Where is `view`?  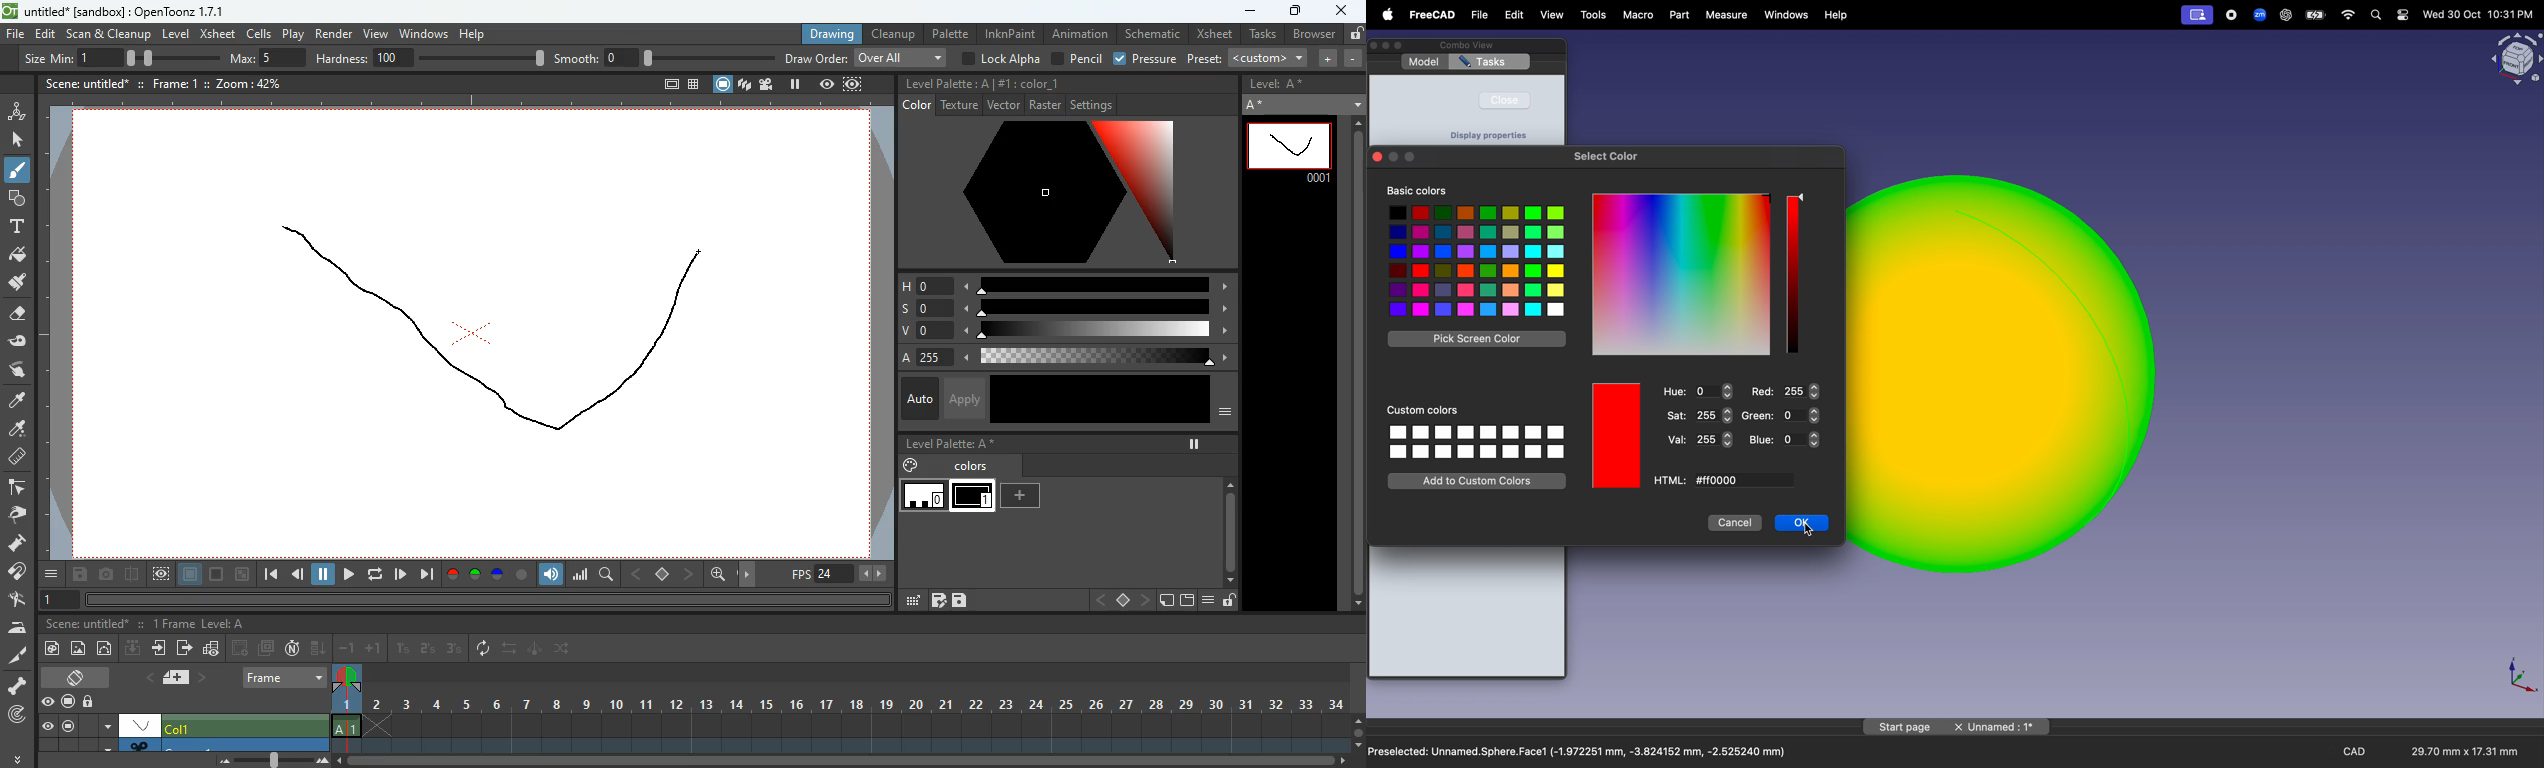
view is located at coordinates (1553, 16).